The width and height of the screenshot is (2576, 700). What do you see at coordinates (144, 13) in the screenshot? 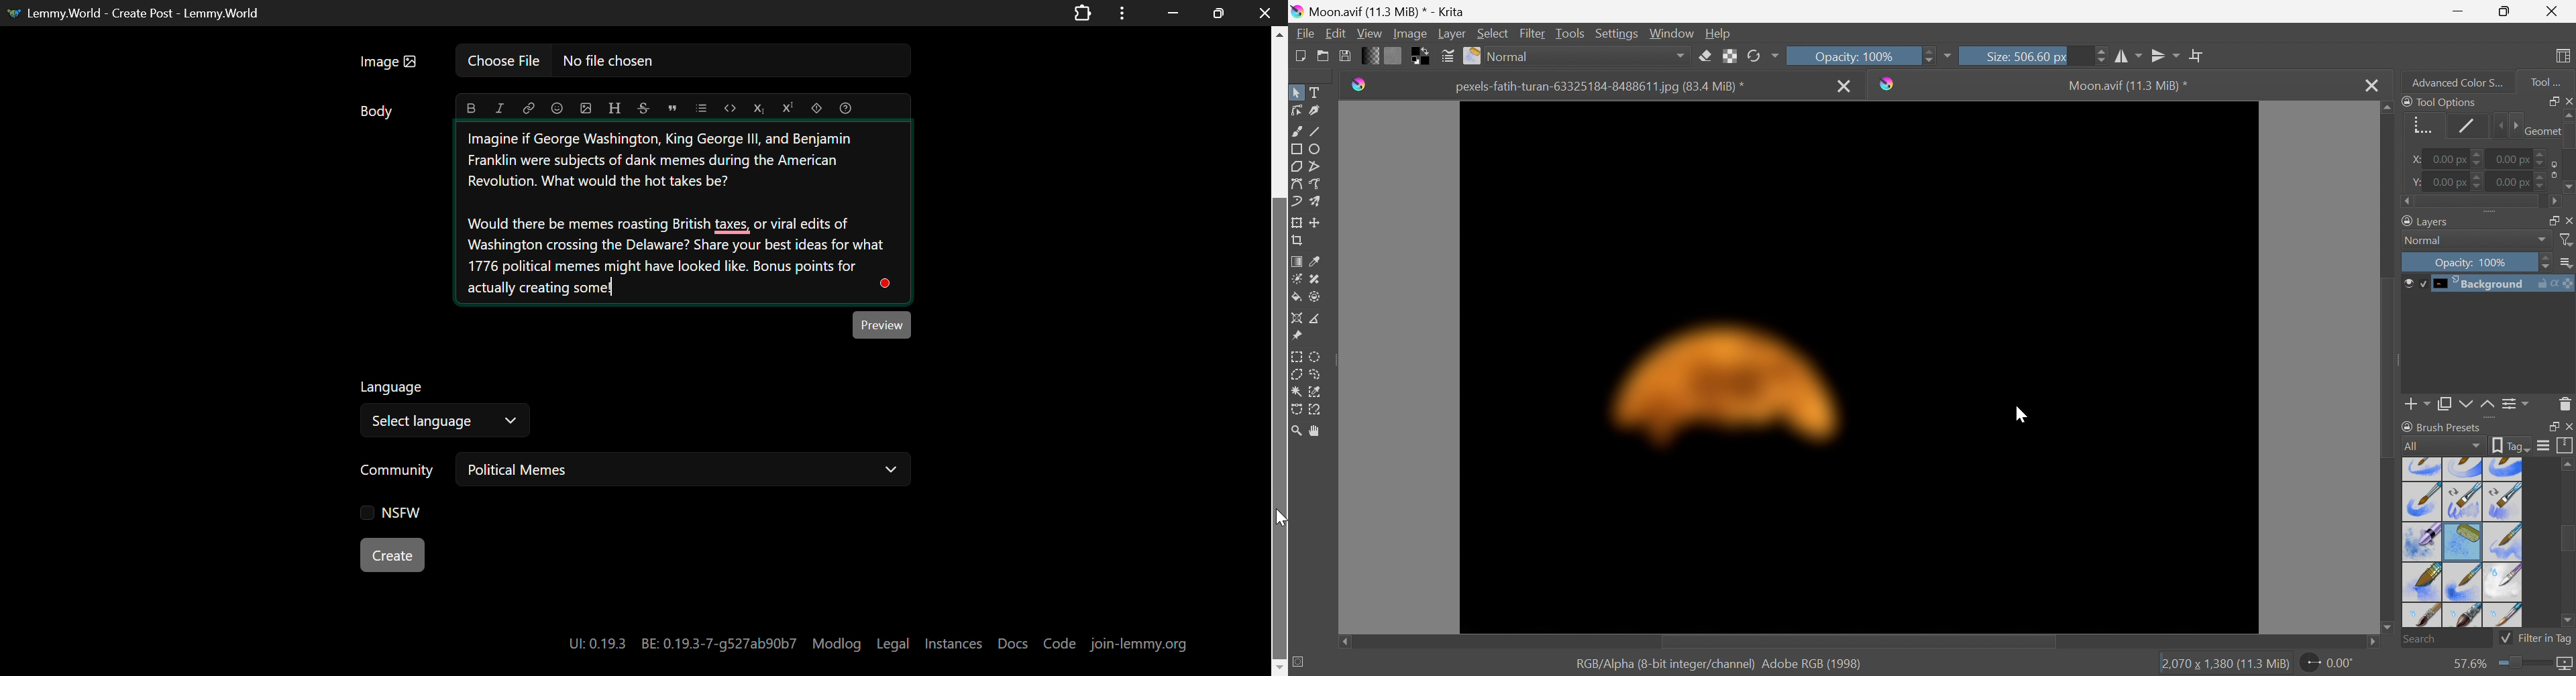
I see `Lemmy.World - Create Post - Lemmy.World` at bounding box center [144, 13].